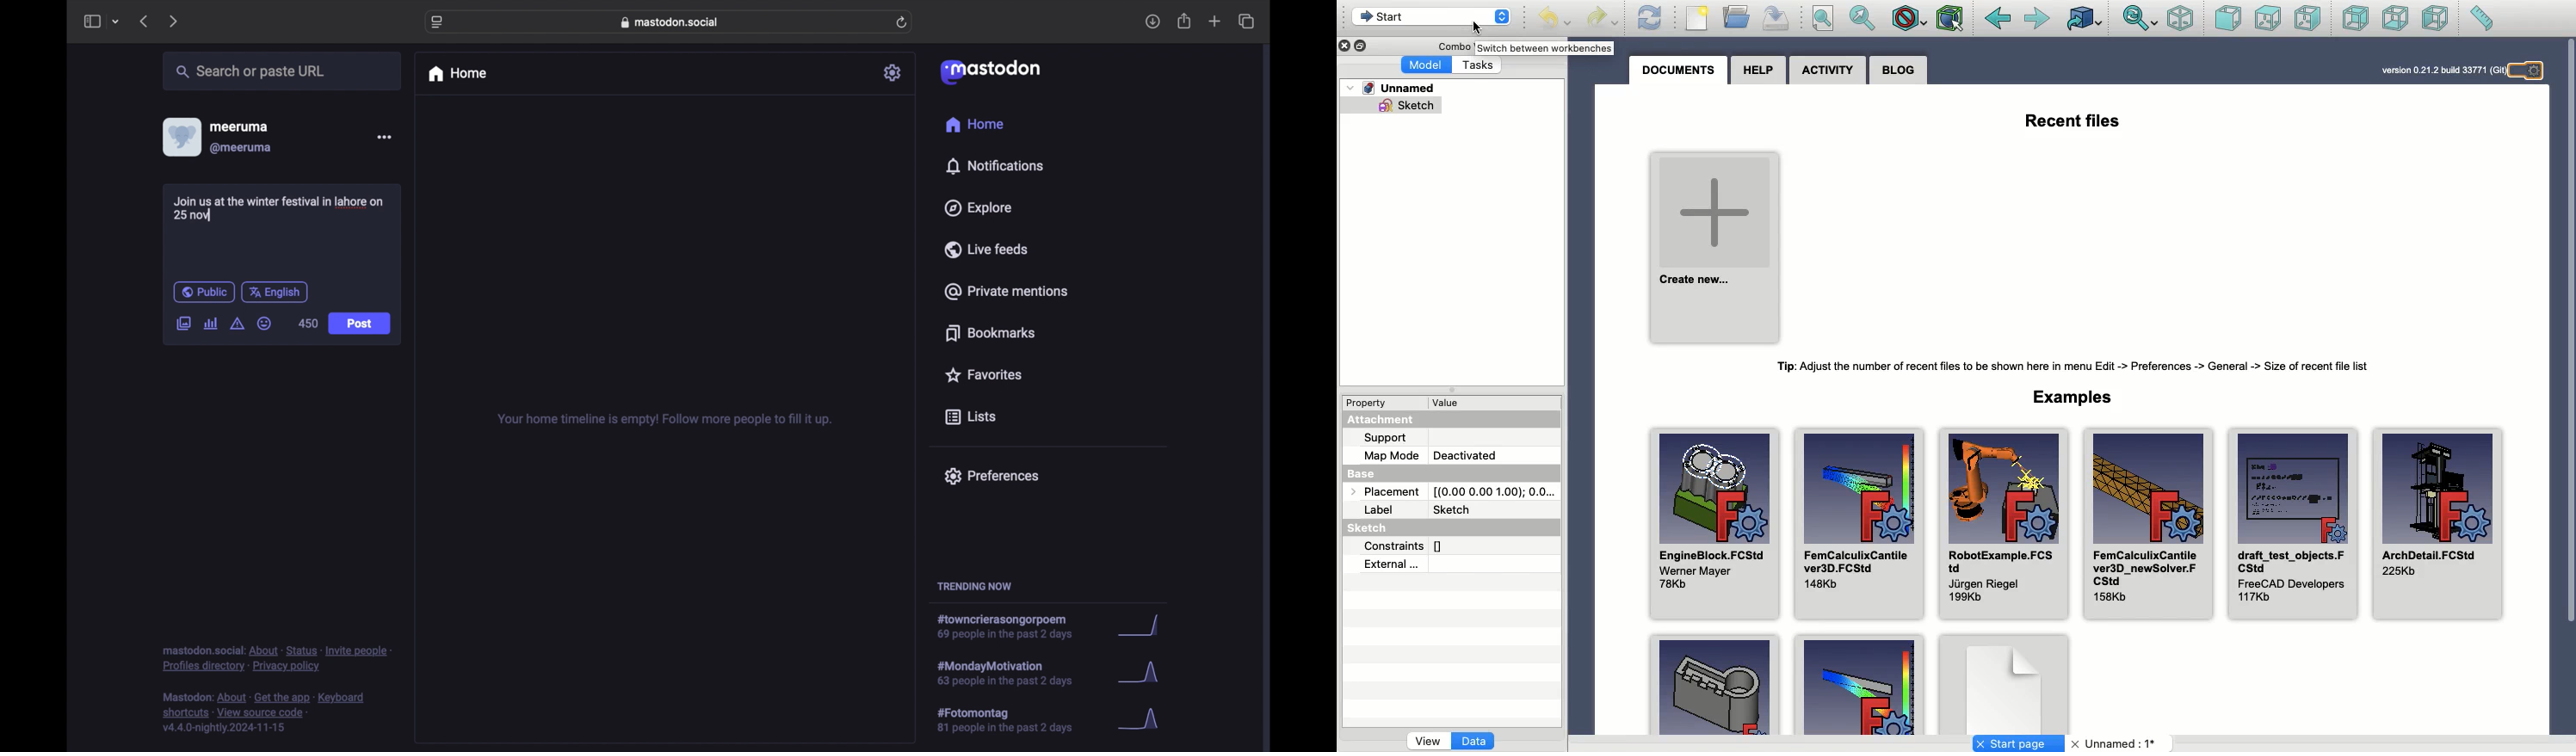  What do you see at coordinates (1716, 250) in the screenshot?
I see `Create new` at bounding box center [1716, 250].